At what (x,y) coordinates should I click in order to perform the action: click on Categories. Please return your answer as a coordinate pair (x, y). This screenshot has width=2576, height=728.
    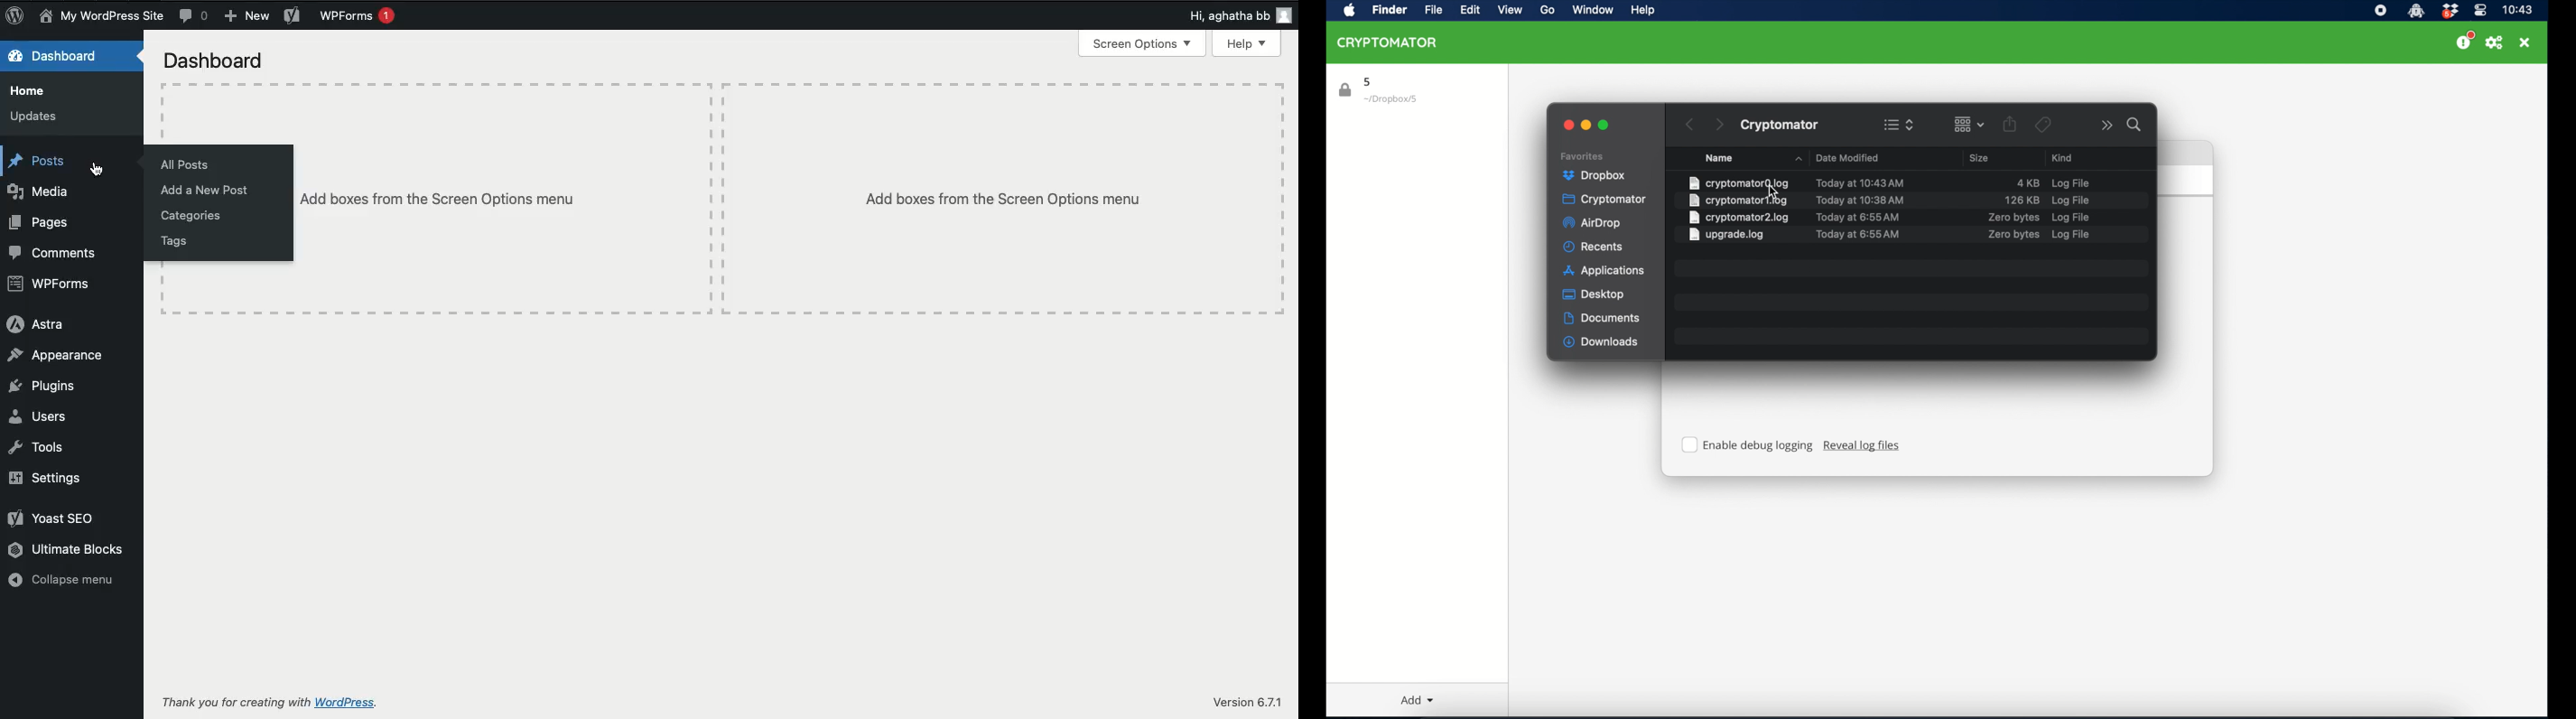
    Looking at the image, I should click on (190, 217).